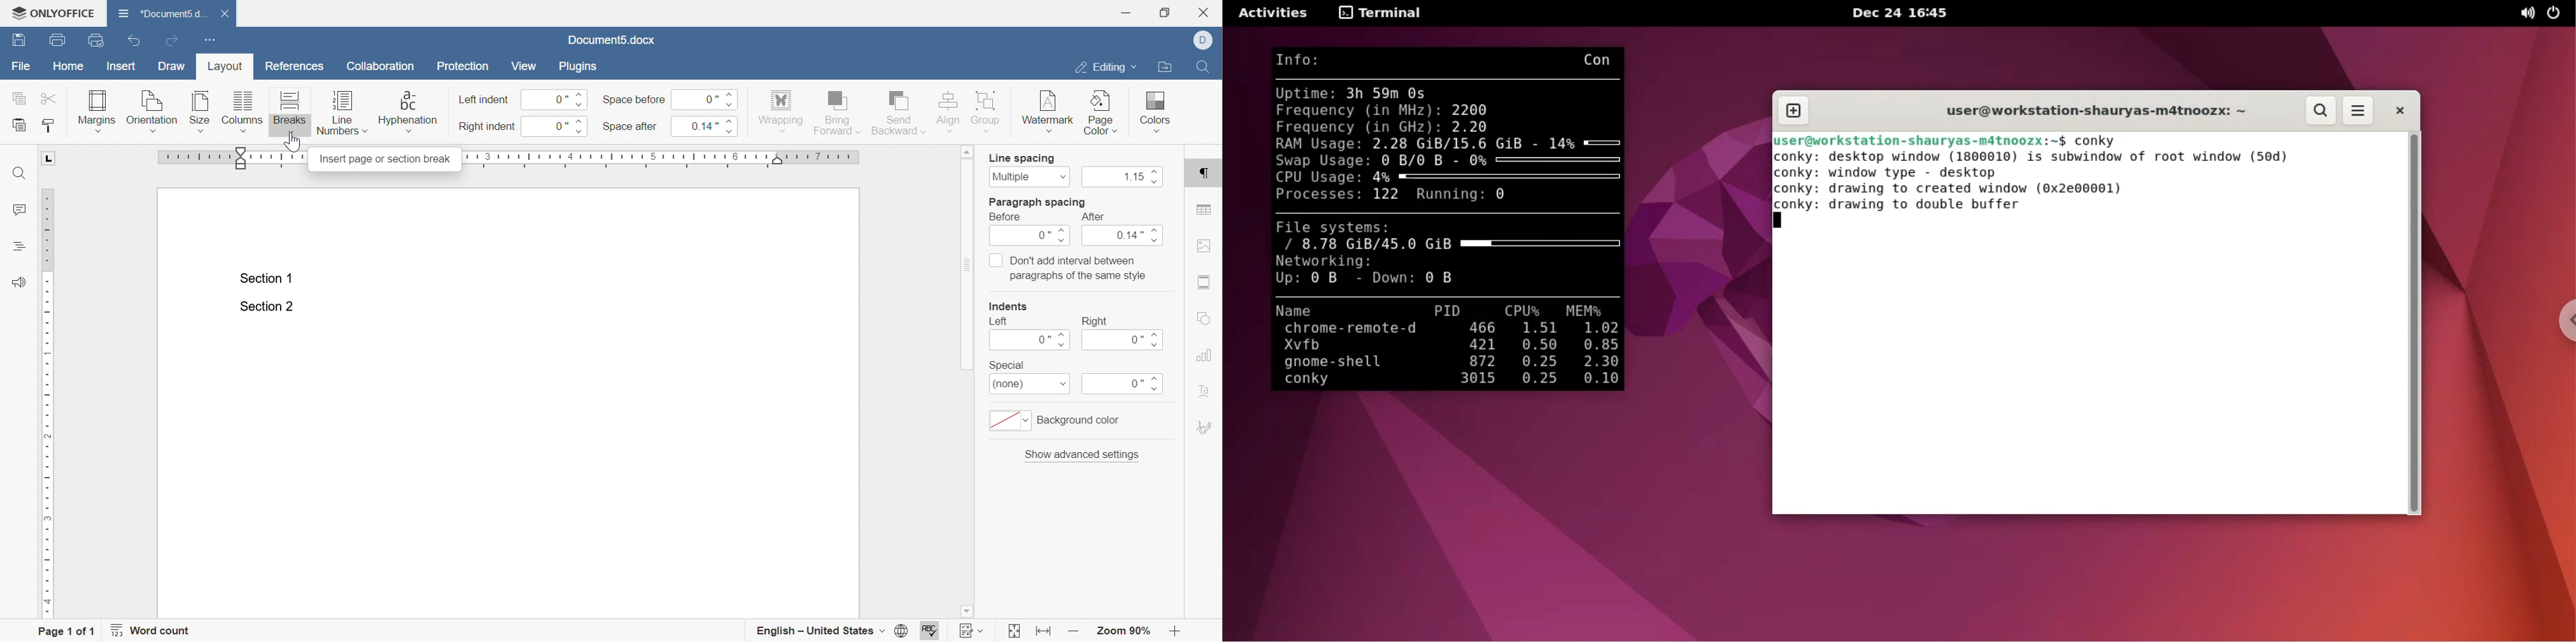 This screenshot has width=2576, height=644. What do you see at coordinates (269, 279) in the screenshot?
I see `section 1` at bounding box center [269, 279].